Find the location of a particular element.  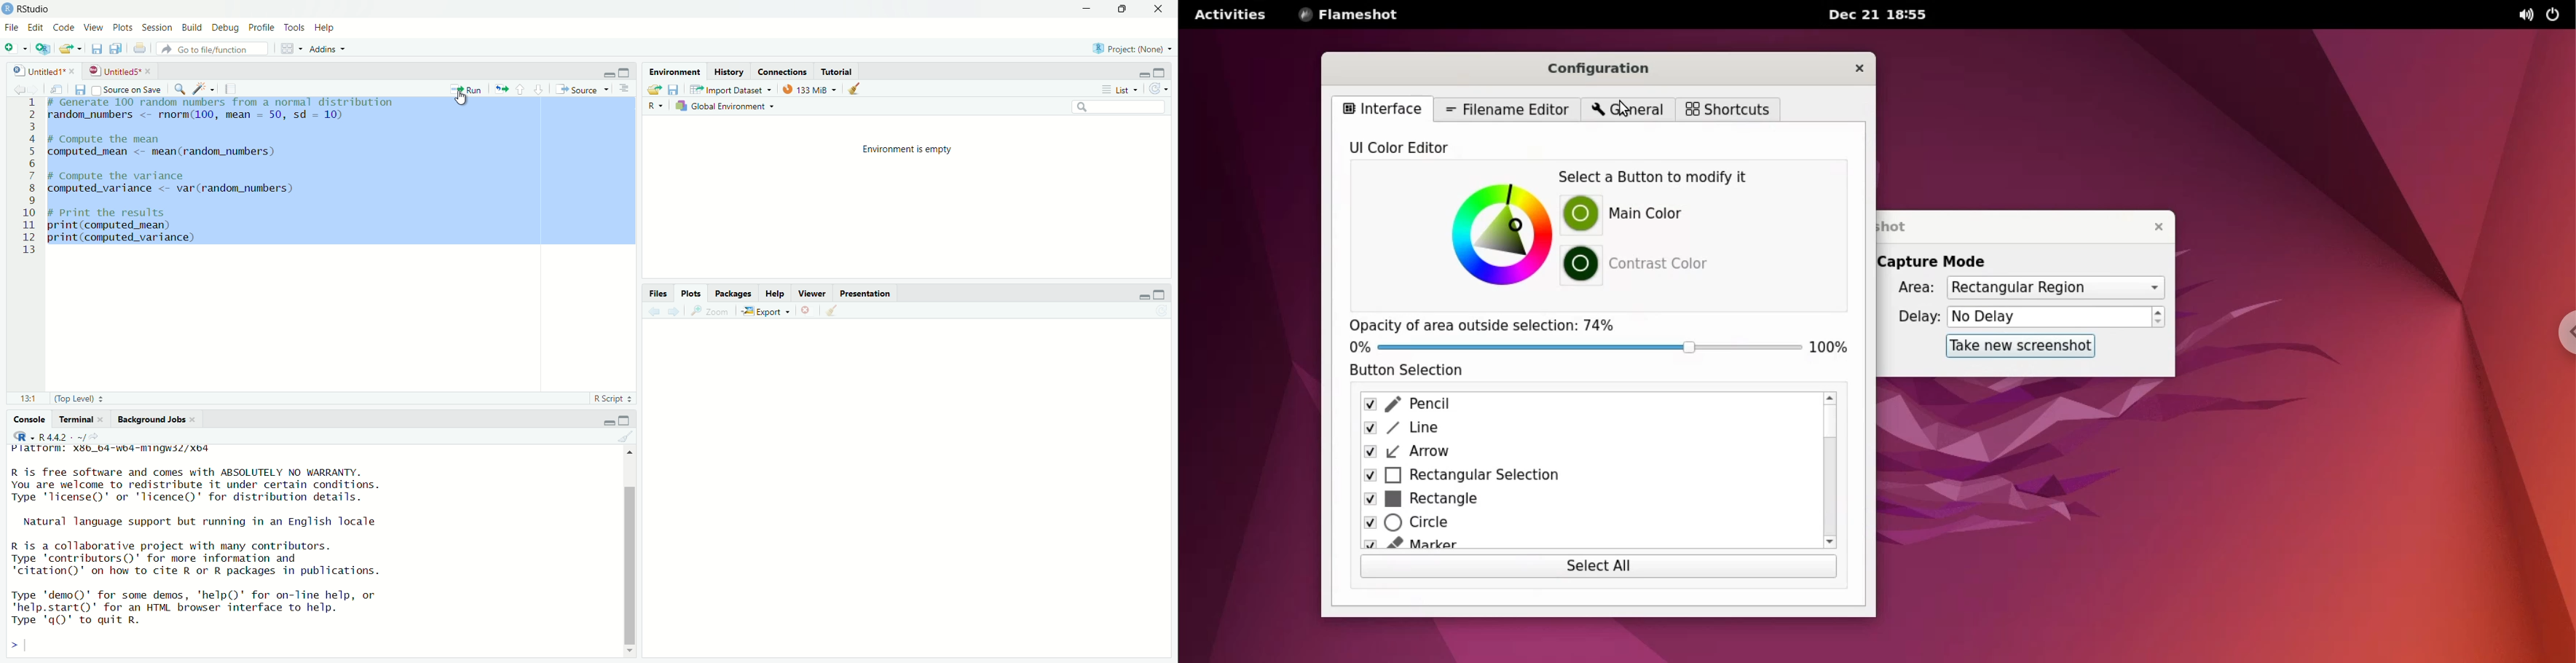

close is located at coordinates (102, 419).